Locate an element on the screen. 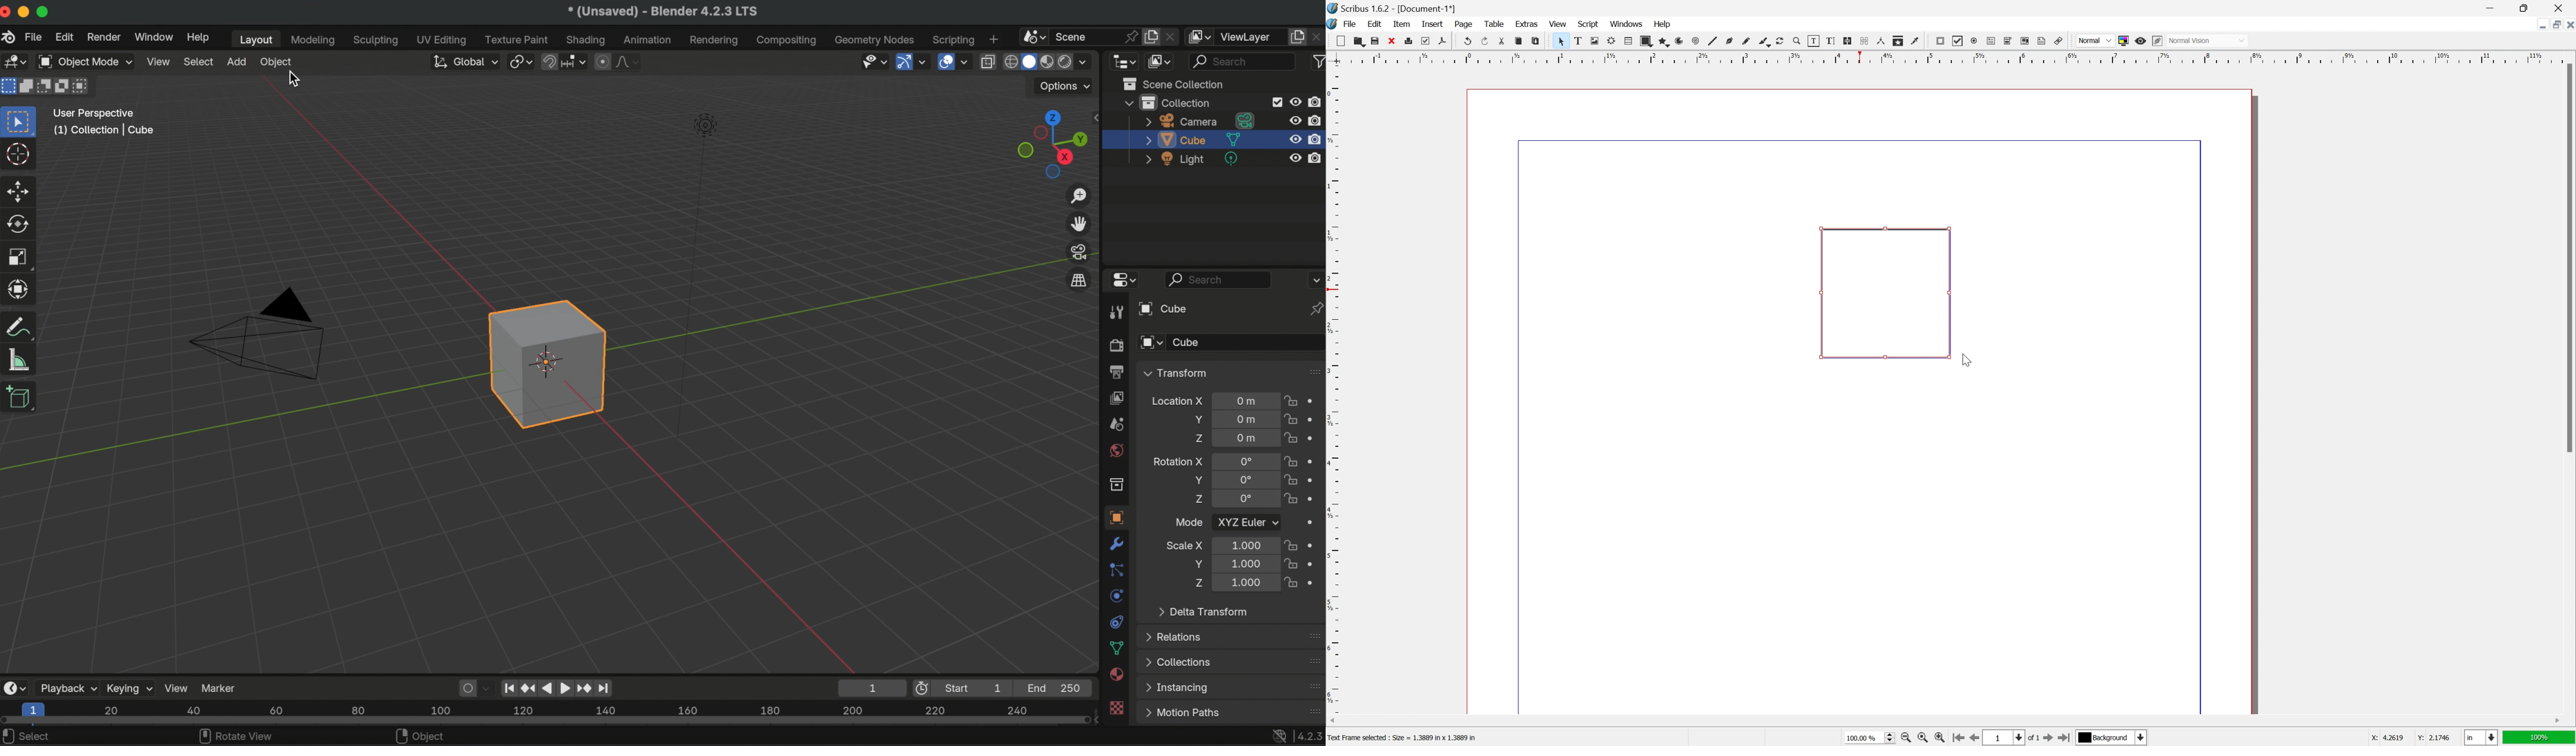  sculpting is located at coordinates (376, 41).